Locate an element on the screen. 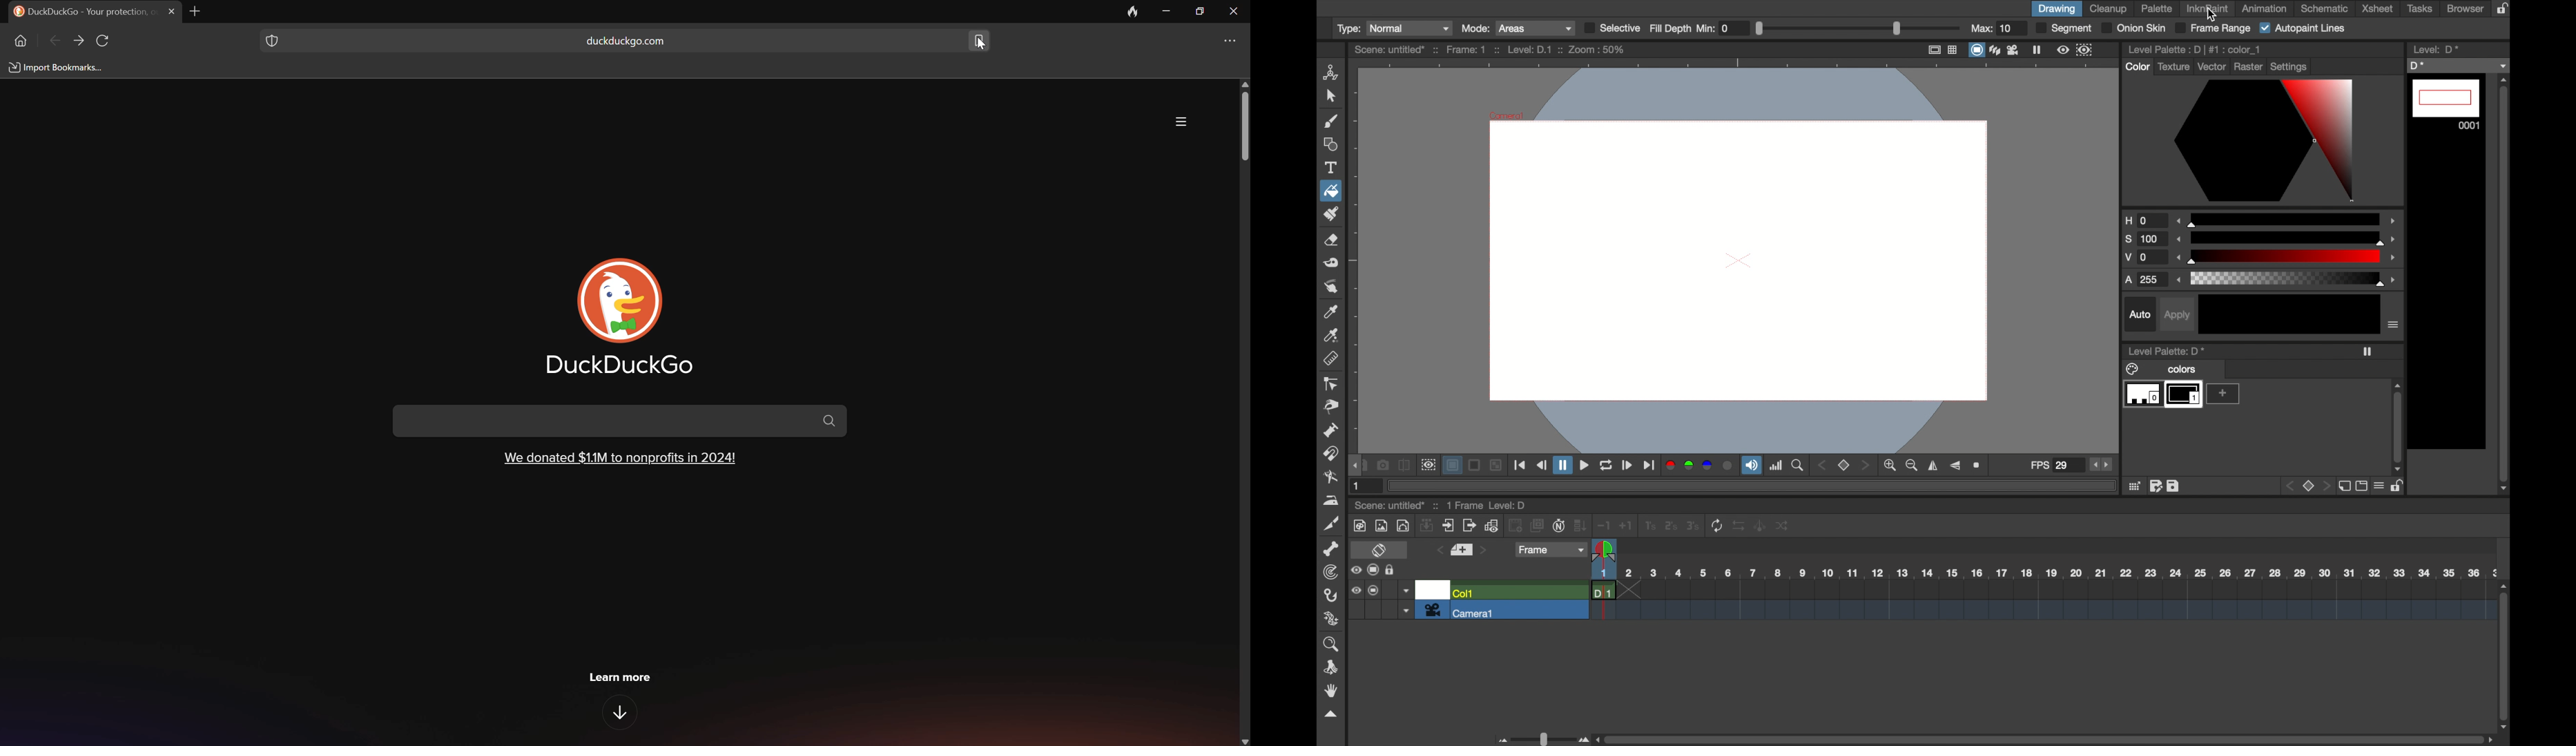 This screenshot has width=2576, height=756. plastic tool is located at coordinates (1332, 618).